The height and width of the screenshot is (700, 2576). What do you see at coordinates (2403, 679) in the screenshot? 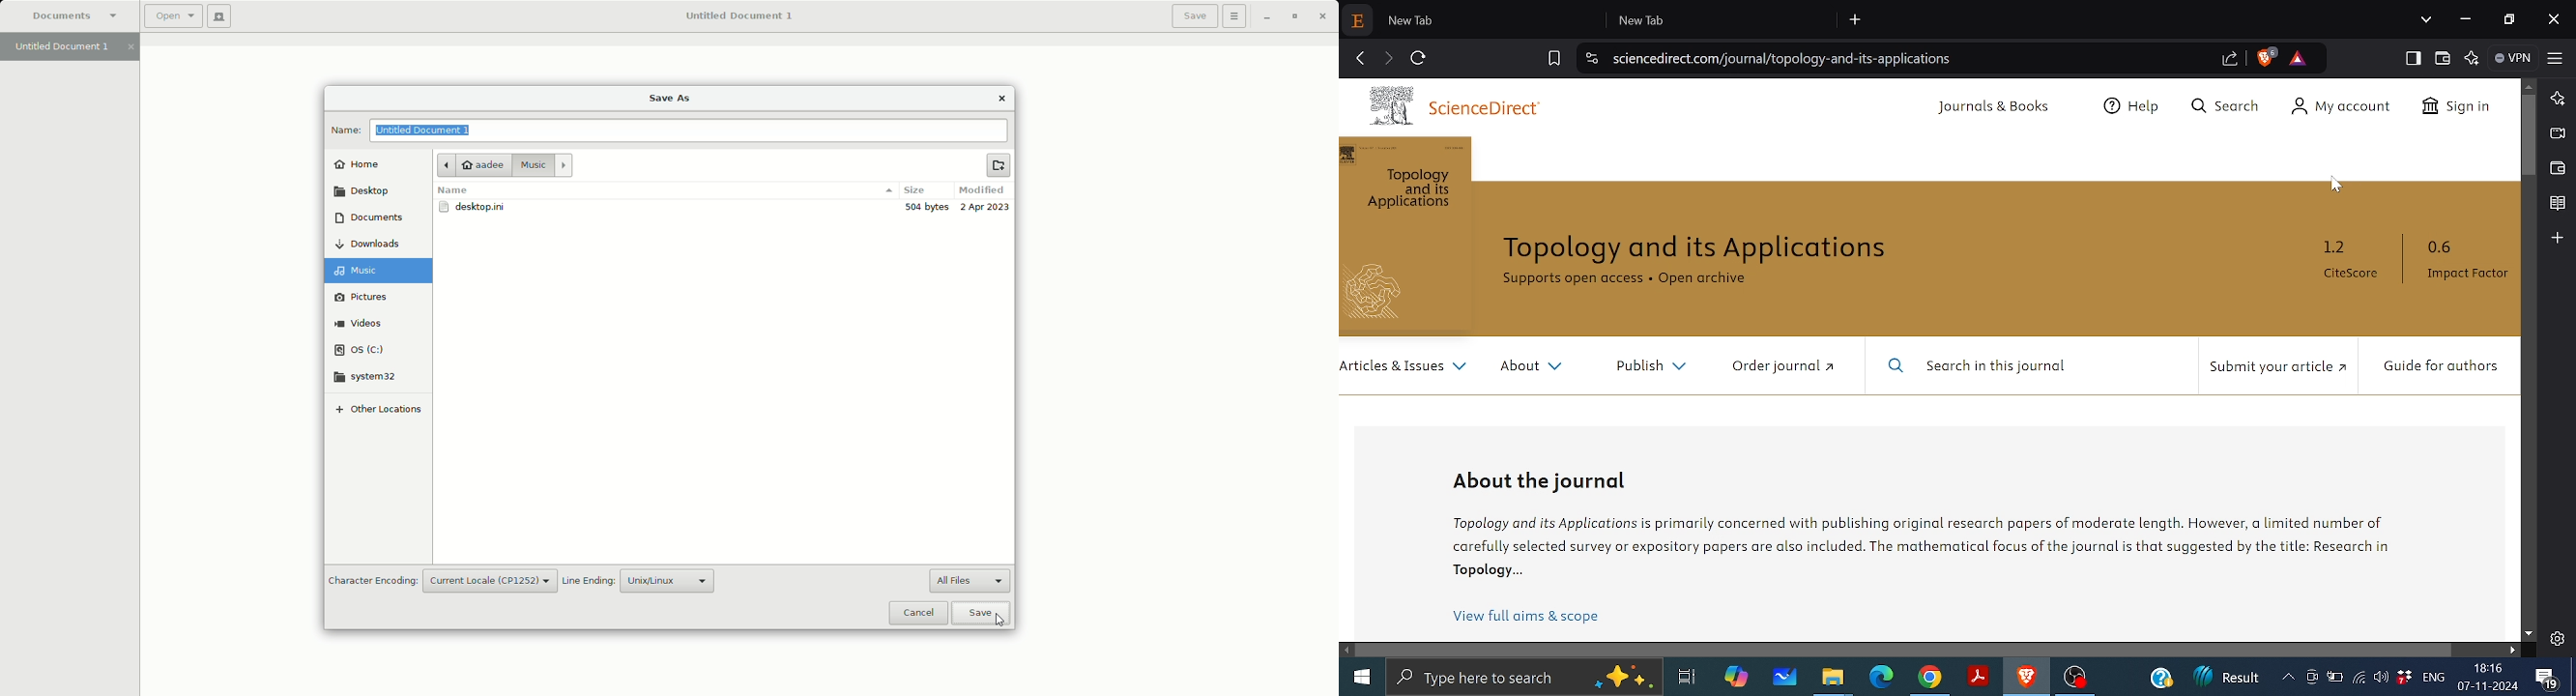
I see `Dropbox` at bounding box center [2403, 679].